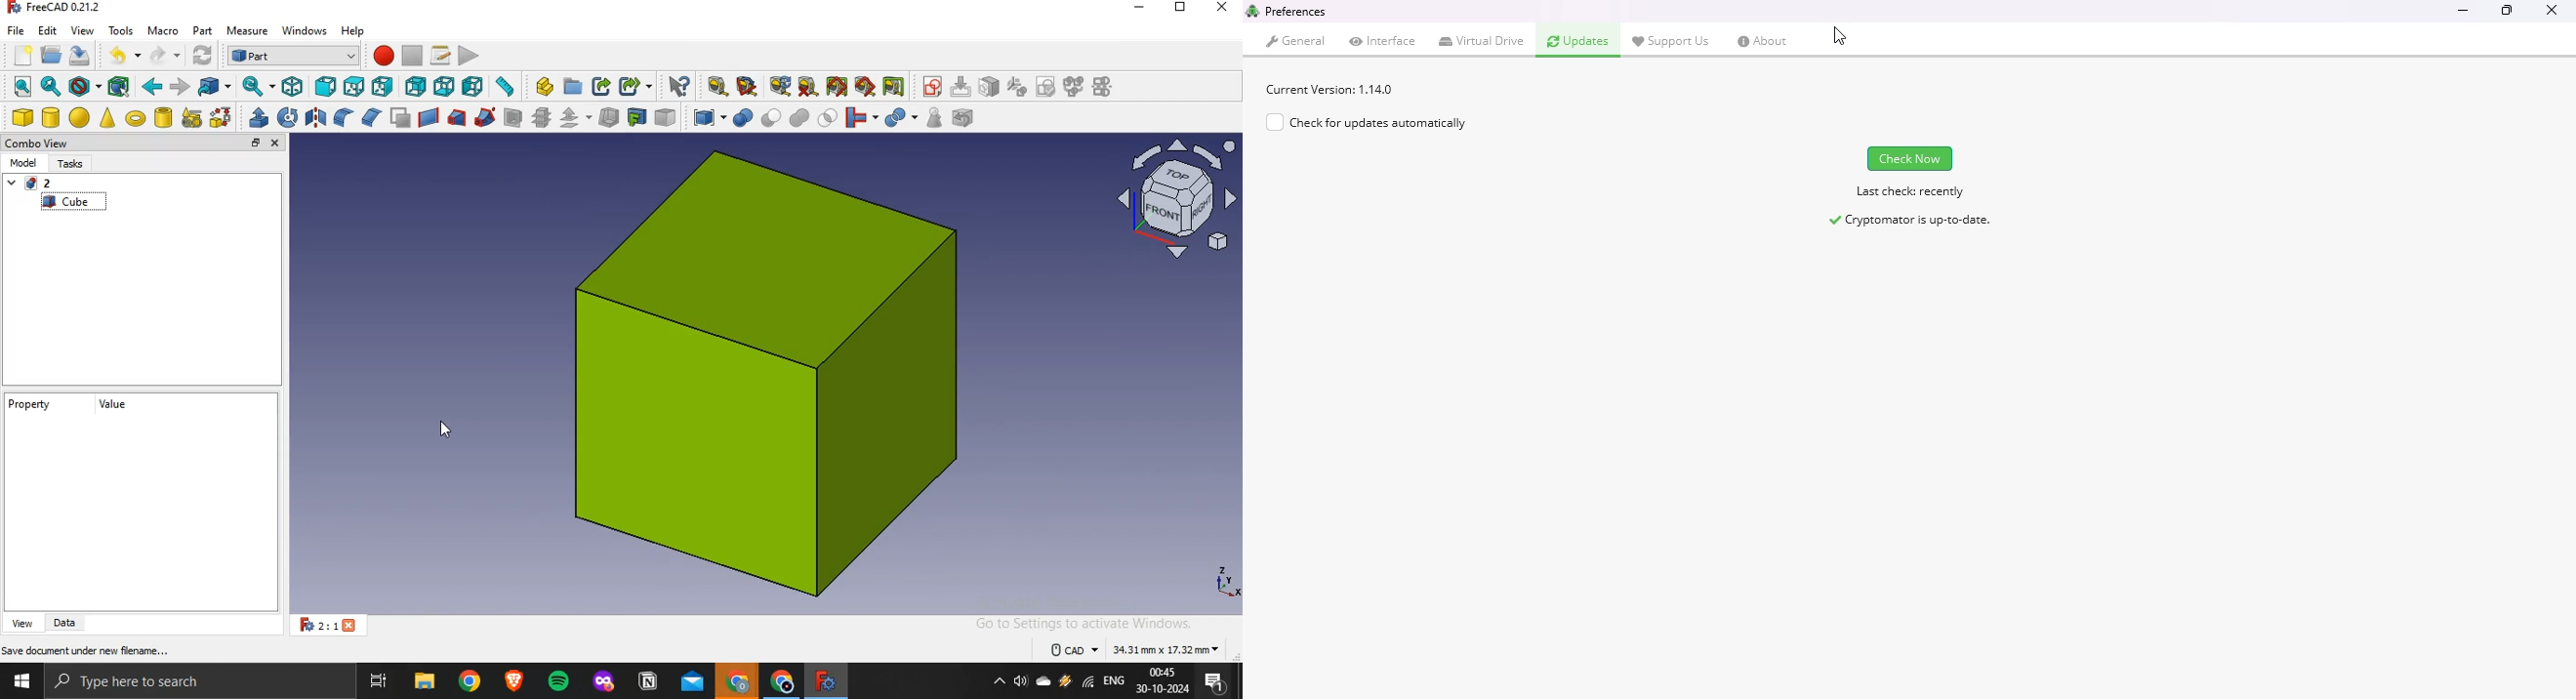  I want to click on create projection on surface, so click(636, 118).